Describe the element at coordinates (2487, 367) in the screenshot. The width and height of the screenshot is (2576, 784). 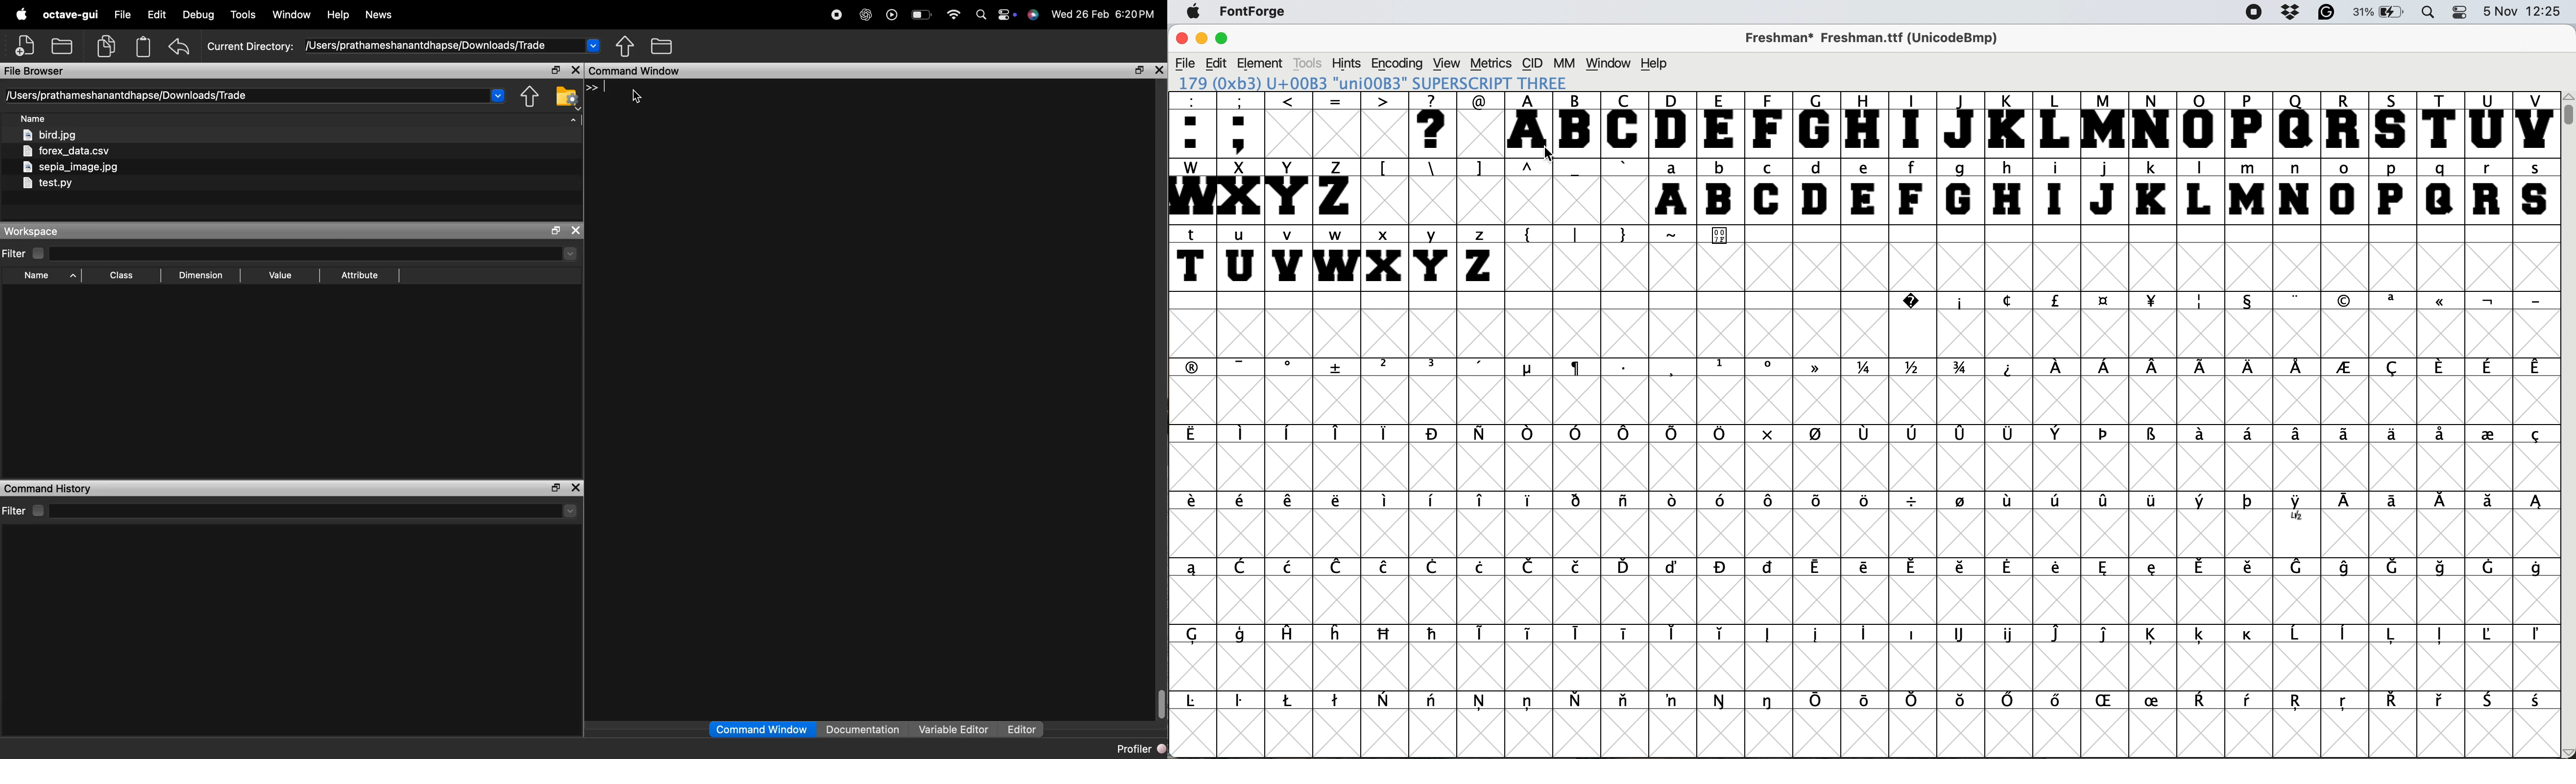
I see `symbol` at that location.